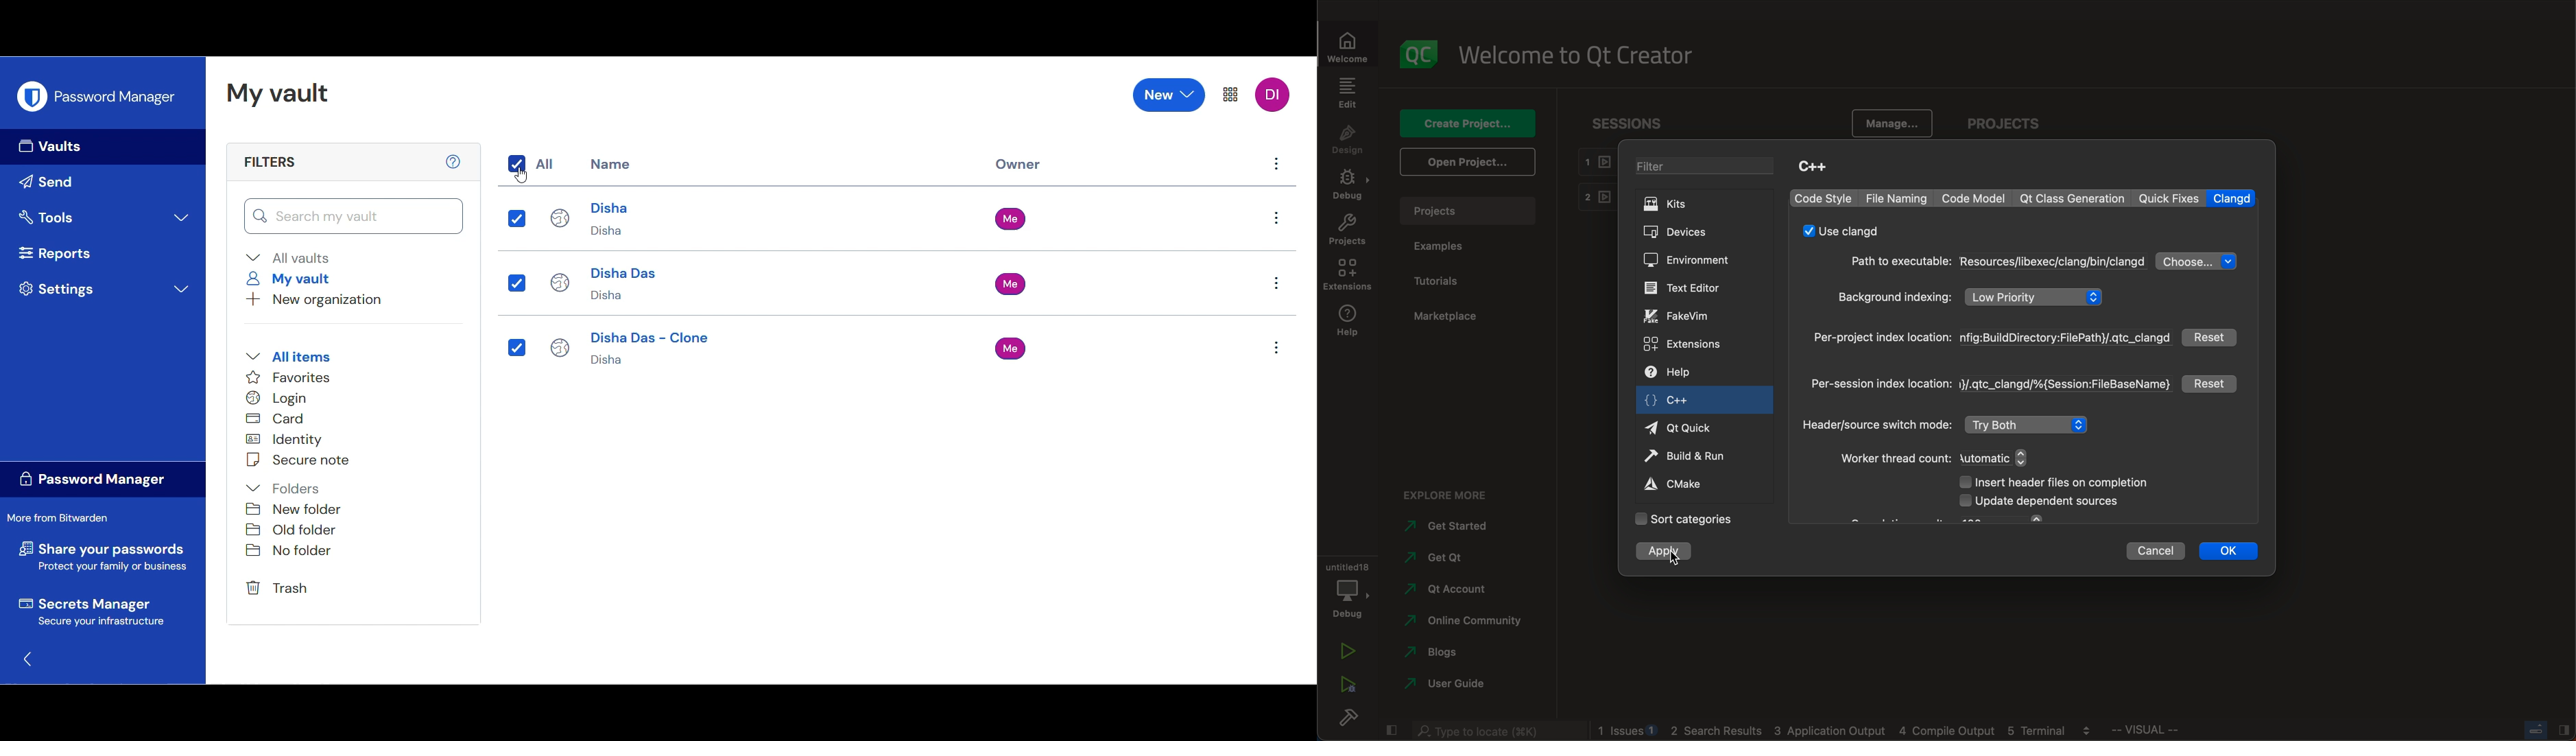 The width and height of the screenshot is (2576, 756). I want to click on environment, so click(1692, 260).